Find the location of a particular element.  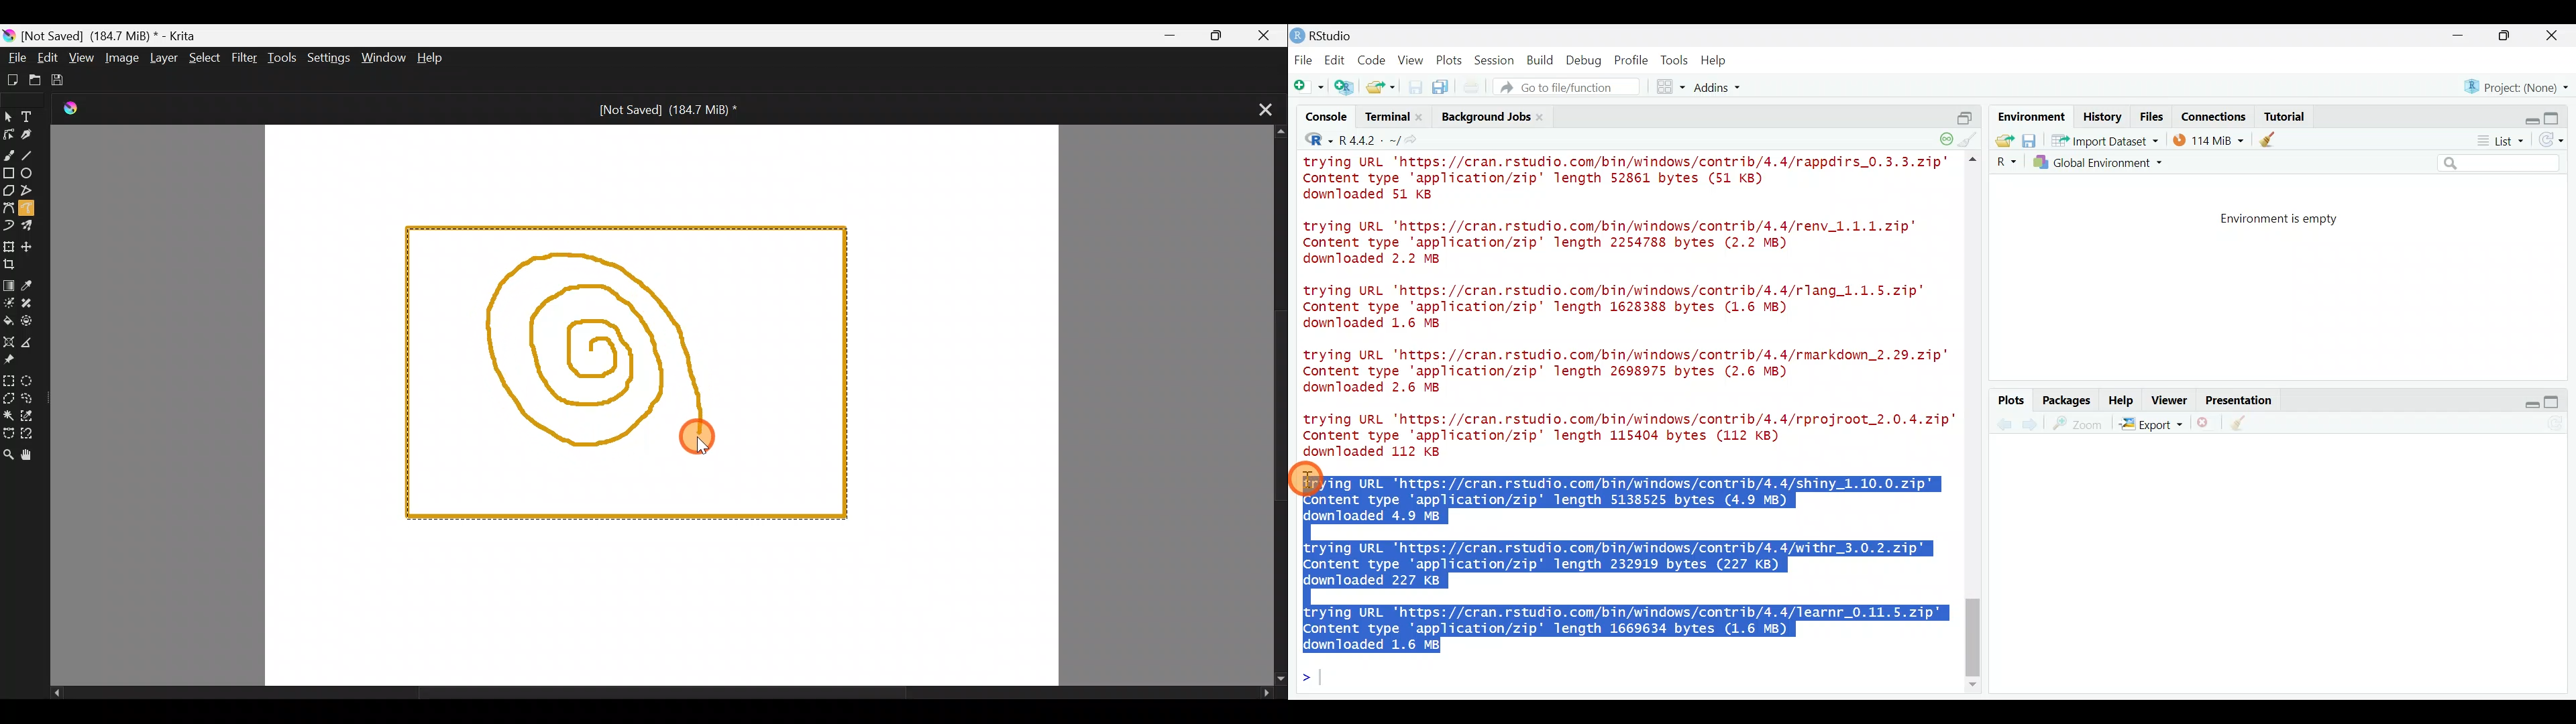

List is located at coordinates (2499, 141).